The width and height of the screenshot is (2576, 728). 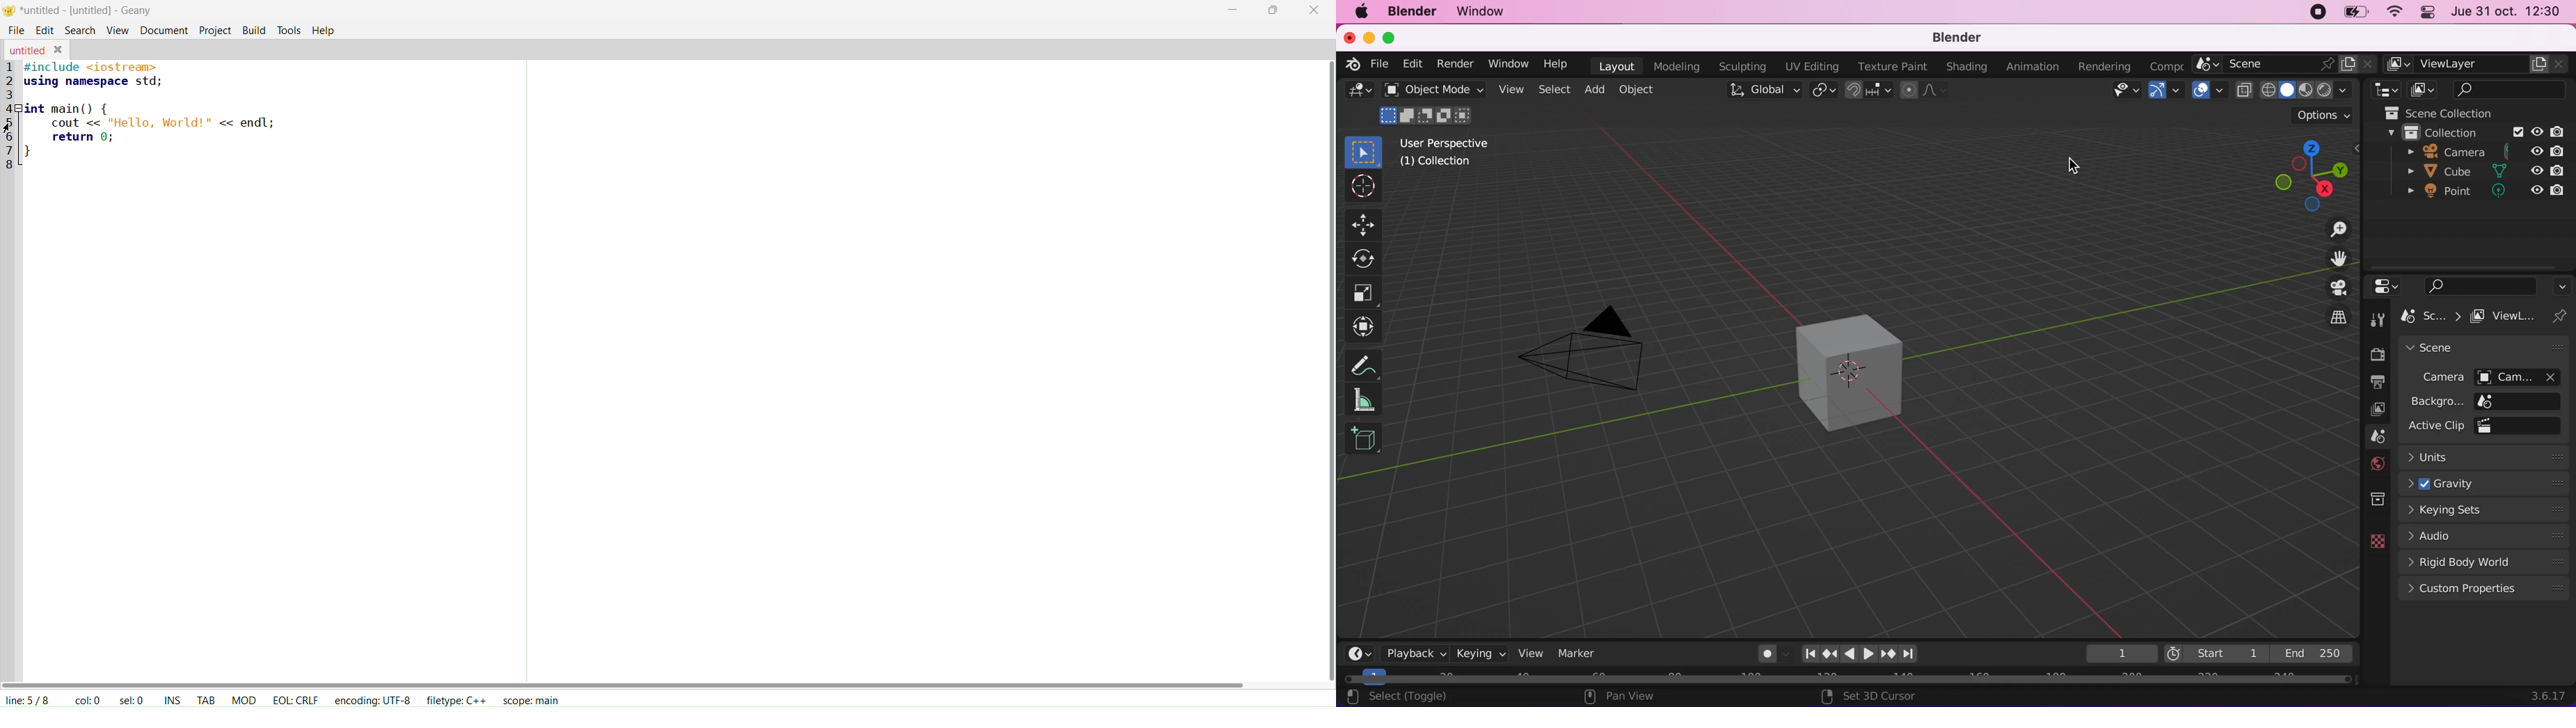 What do you see at coordinates (1553, 89) in the screenshot?
I see `select` at bounding box center [1553, 89].